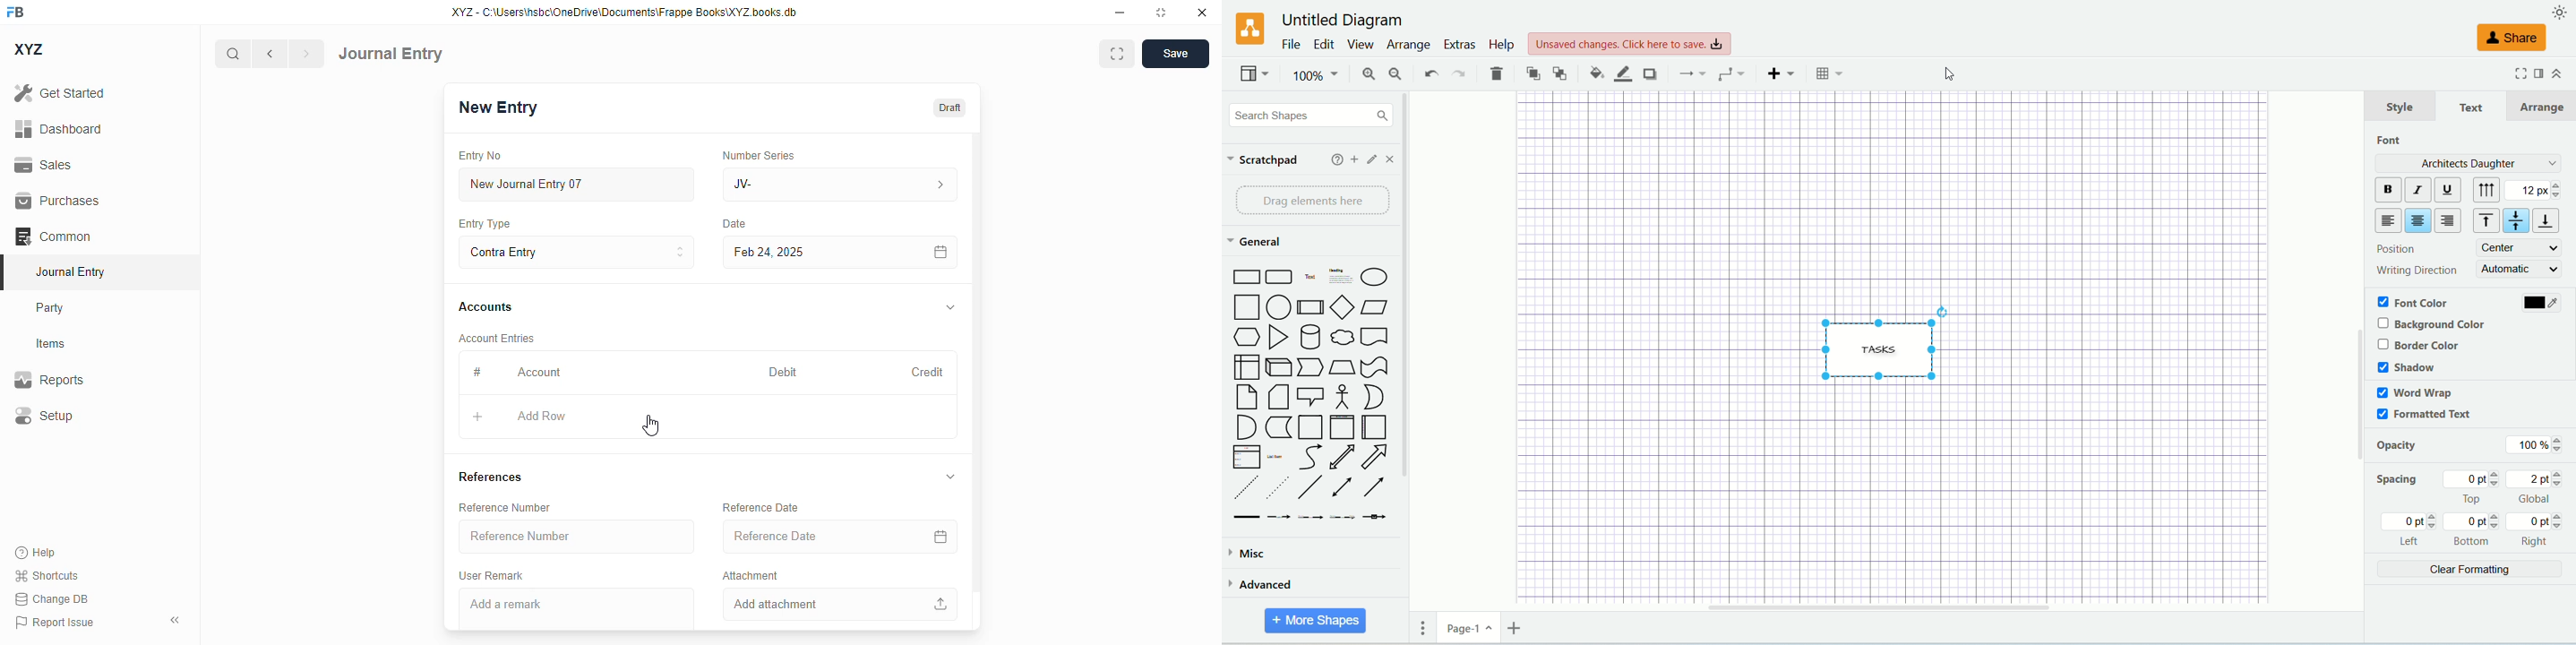  Describe the element at coordinates (1469, 627) in the screenshot. I see `page 1` at that location.